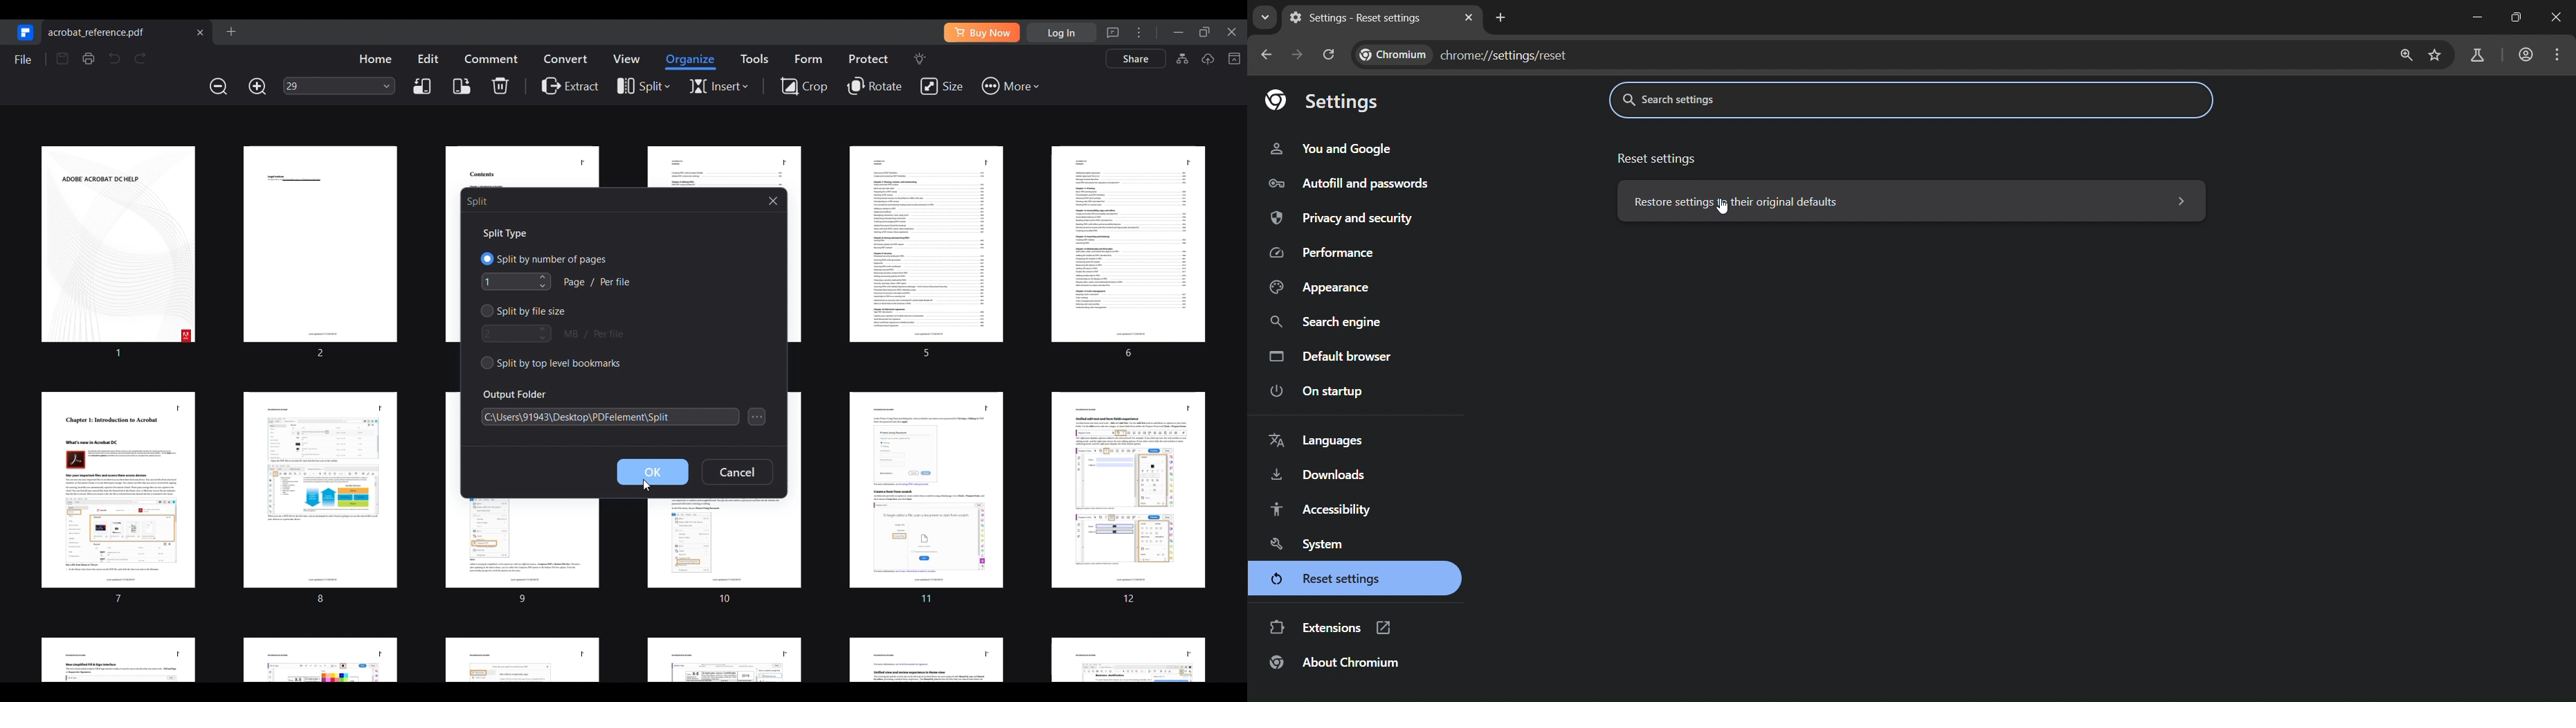 The height and width of the screenshot is (728, 2576). Describe the element at coordinates (1462, 55) in the screenshot. I see `text` at that location.